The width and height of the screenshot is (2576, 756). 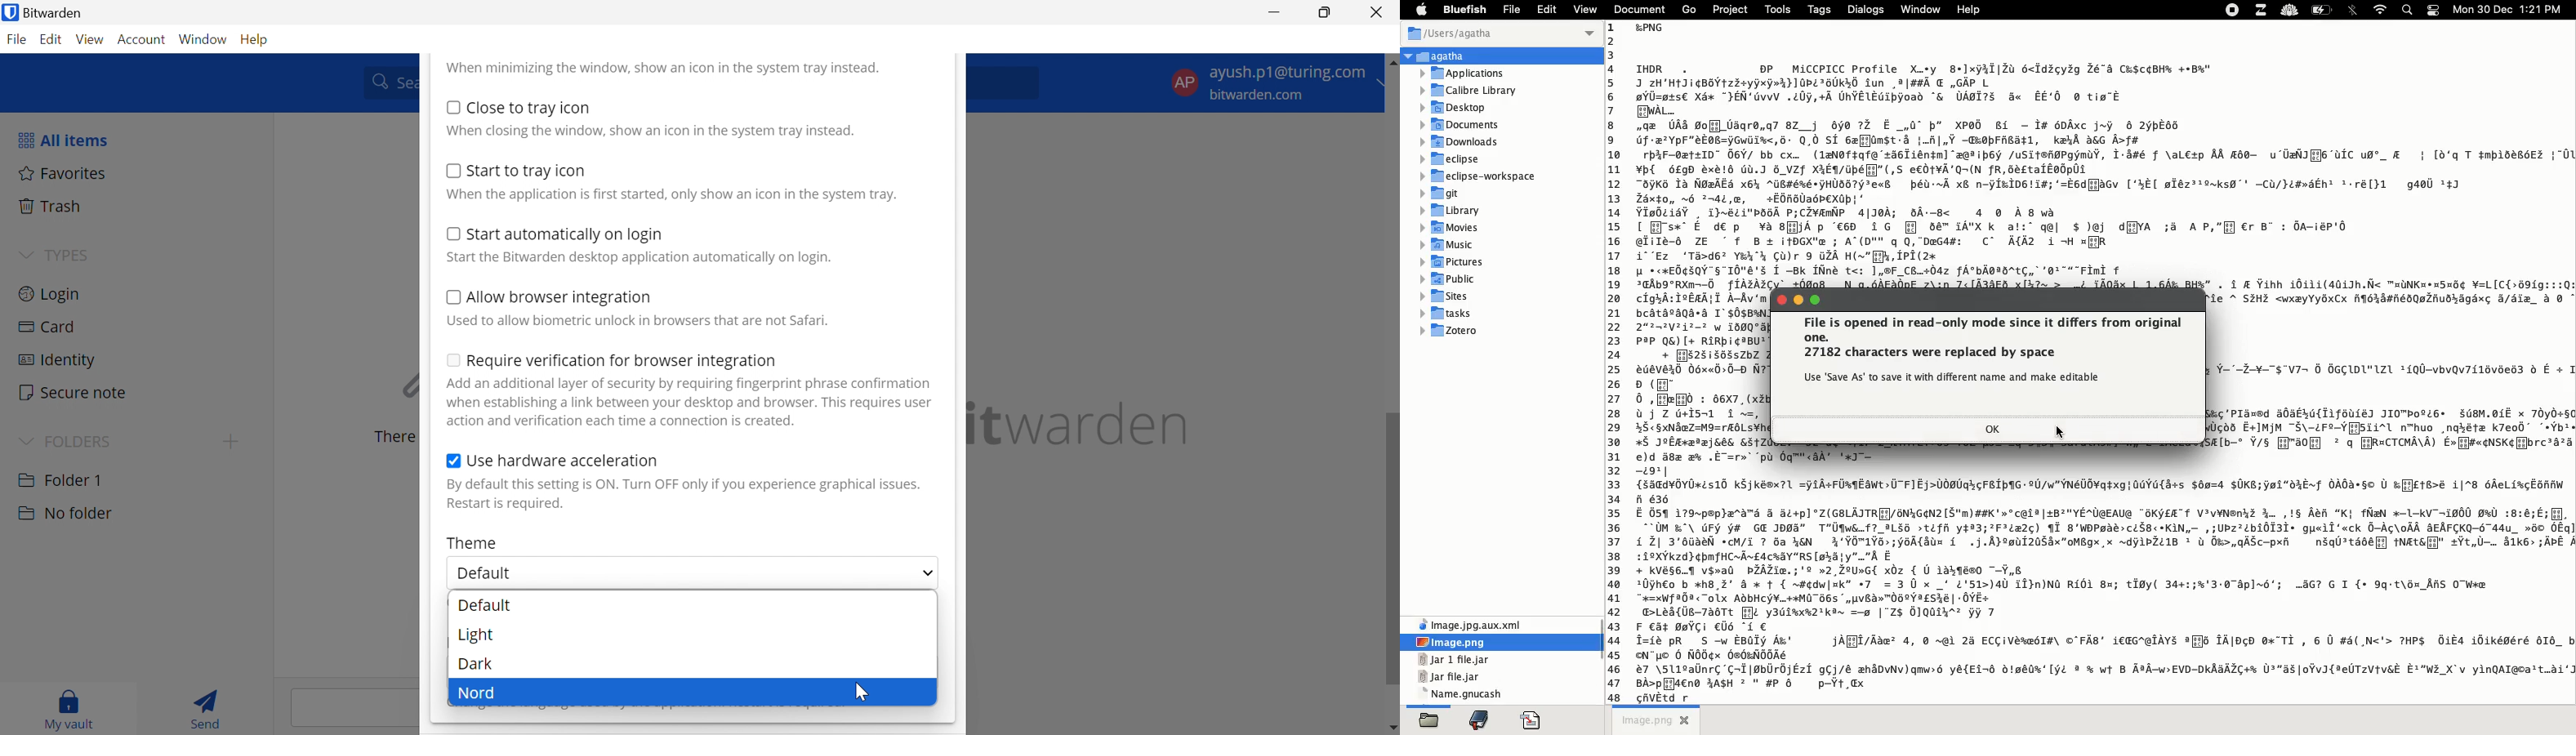 What do you see at coordinates (623, 362) in the screenshot?
I see `Require verification for browser intgretion` at bounding box center [623, 362].